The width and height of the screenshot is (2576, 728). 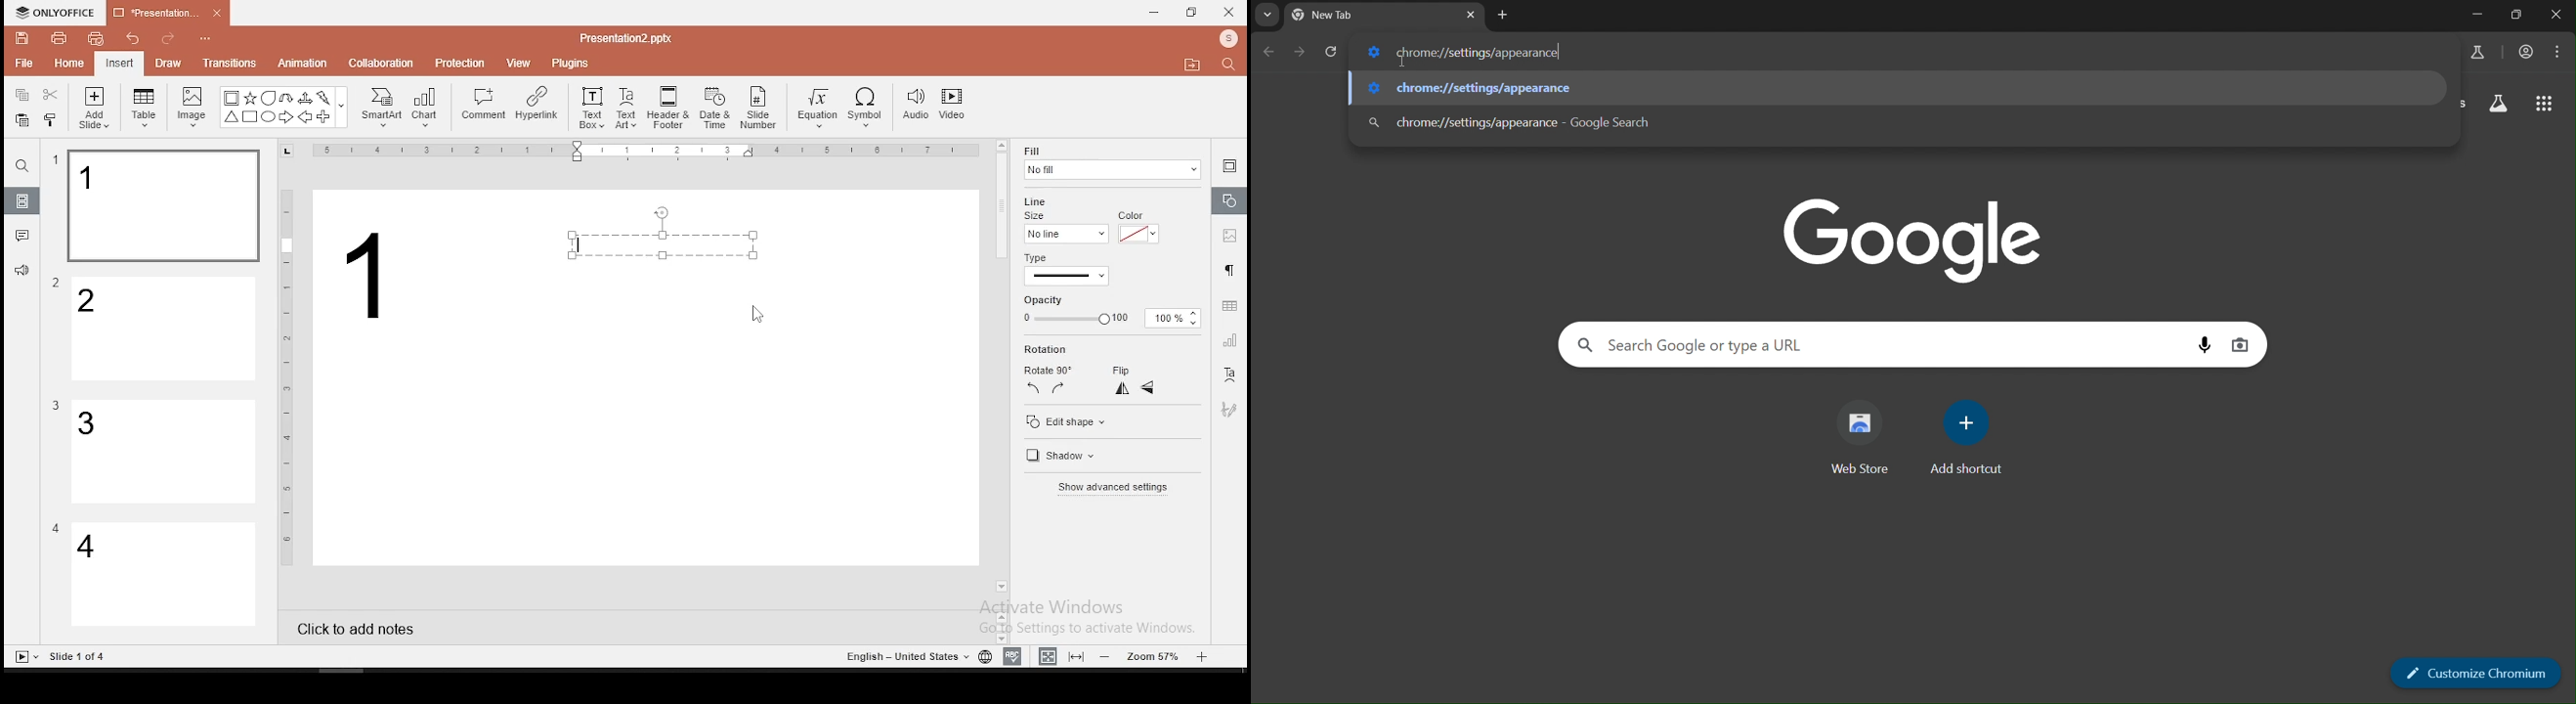 I want to click on hyperlink, so click(x=536, y=103).